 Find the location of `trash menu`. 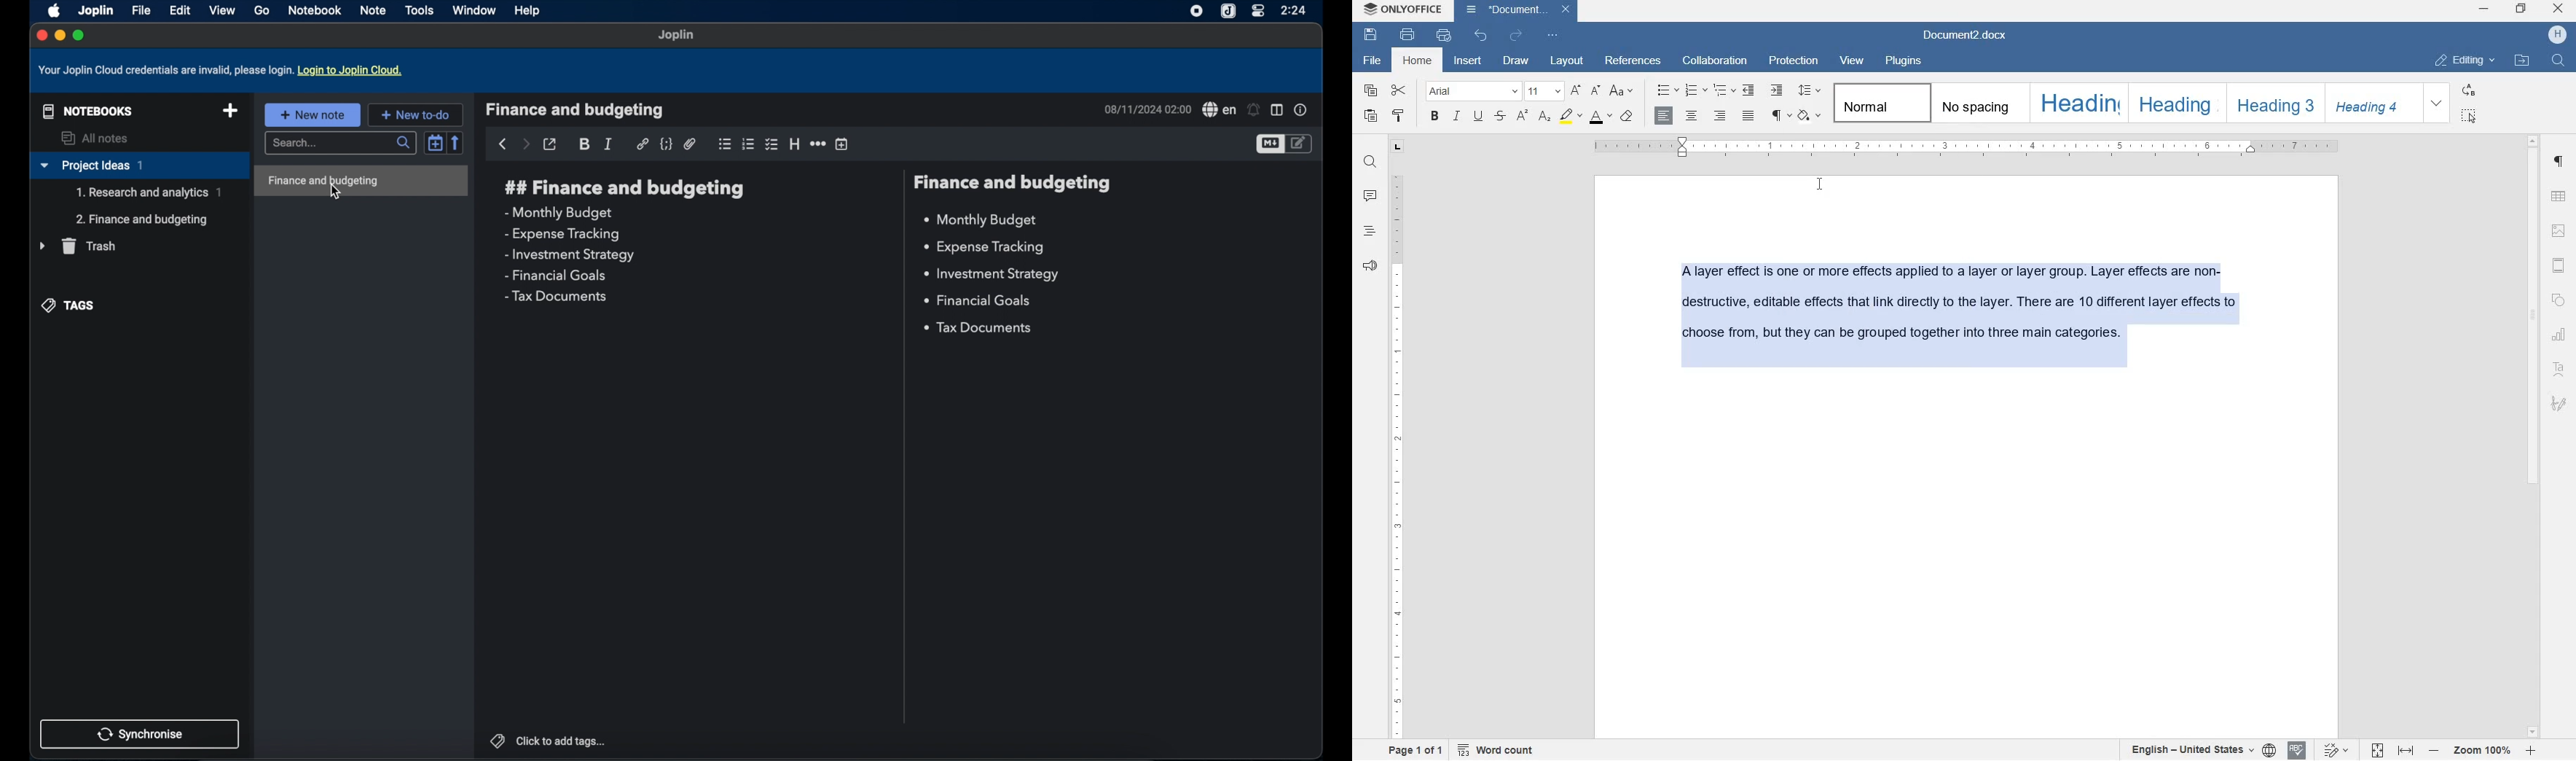

trash menu is located at coordinates (77, 246).